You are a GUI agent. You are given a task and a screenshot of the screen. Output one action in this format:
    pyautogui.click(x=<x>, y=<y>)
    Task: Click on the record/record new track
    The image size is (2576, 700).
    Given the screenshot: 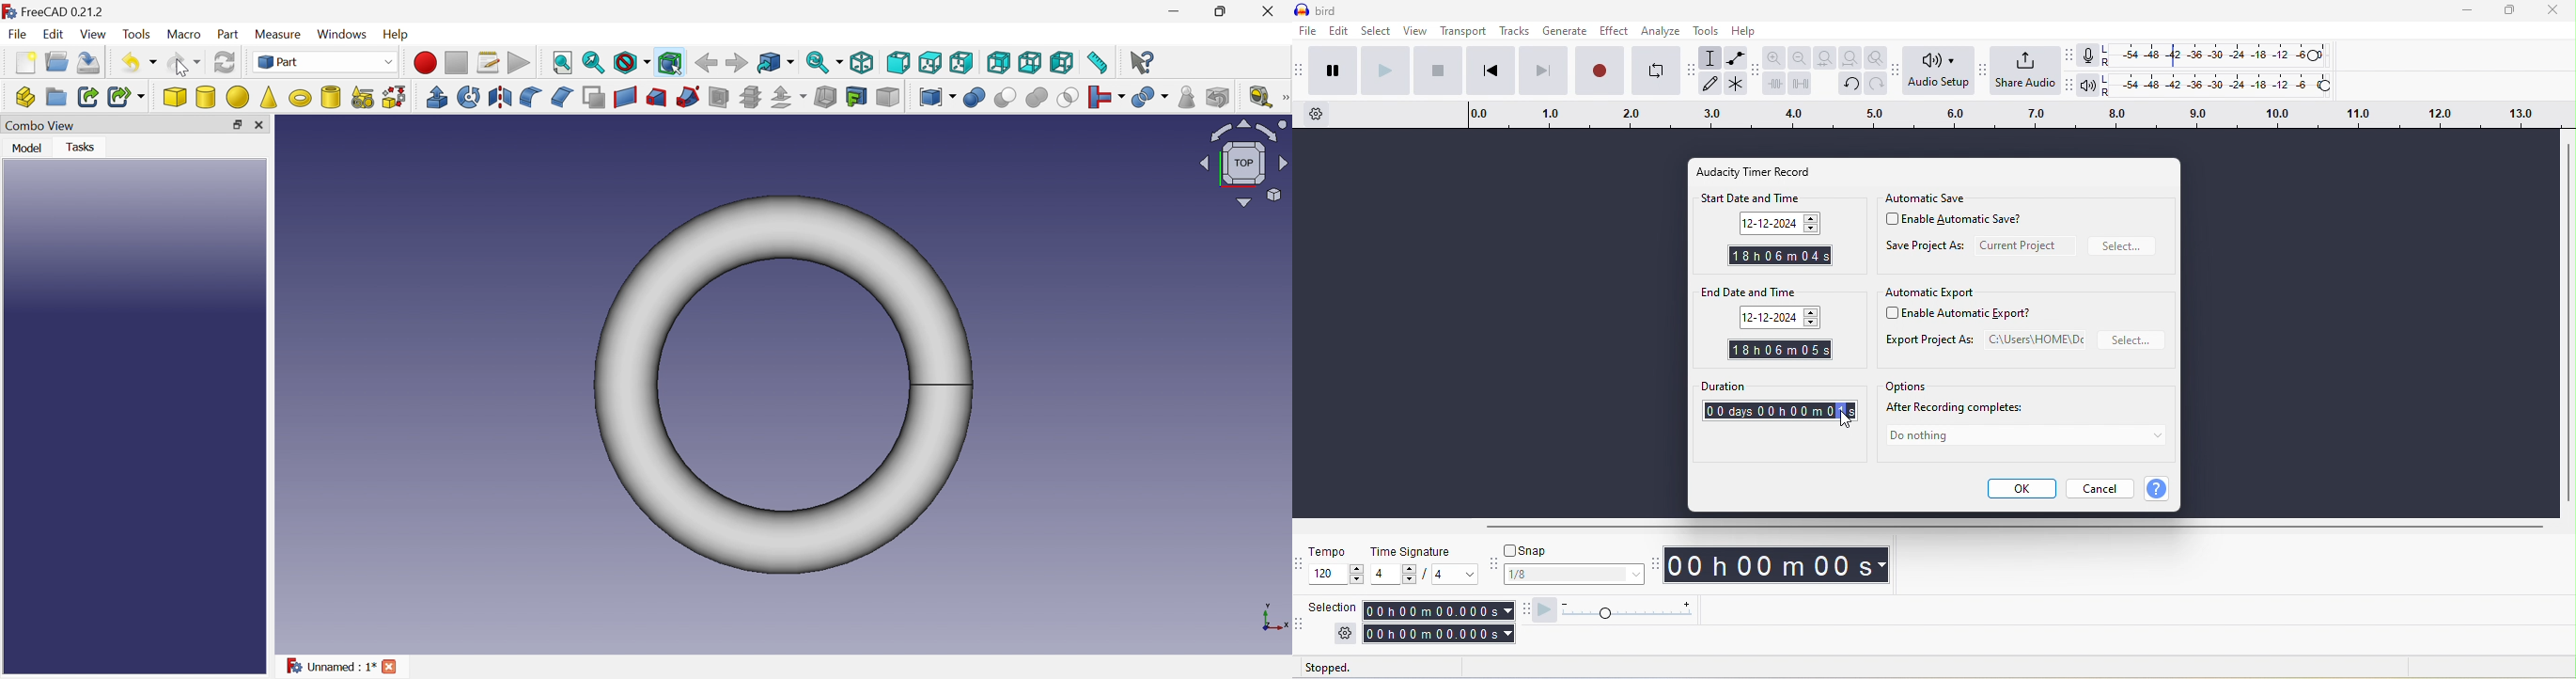 What is the action you would take?
    pyautogui.click(x=1598, y=71)
    